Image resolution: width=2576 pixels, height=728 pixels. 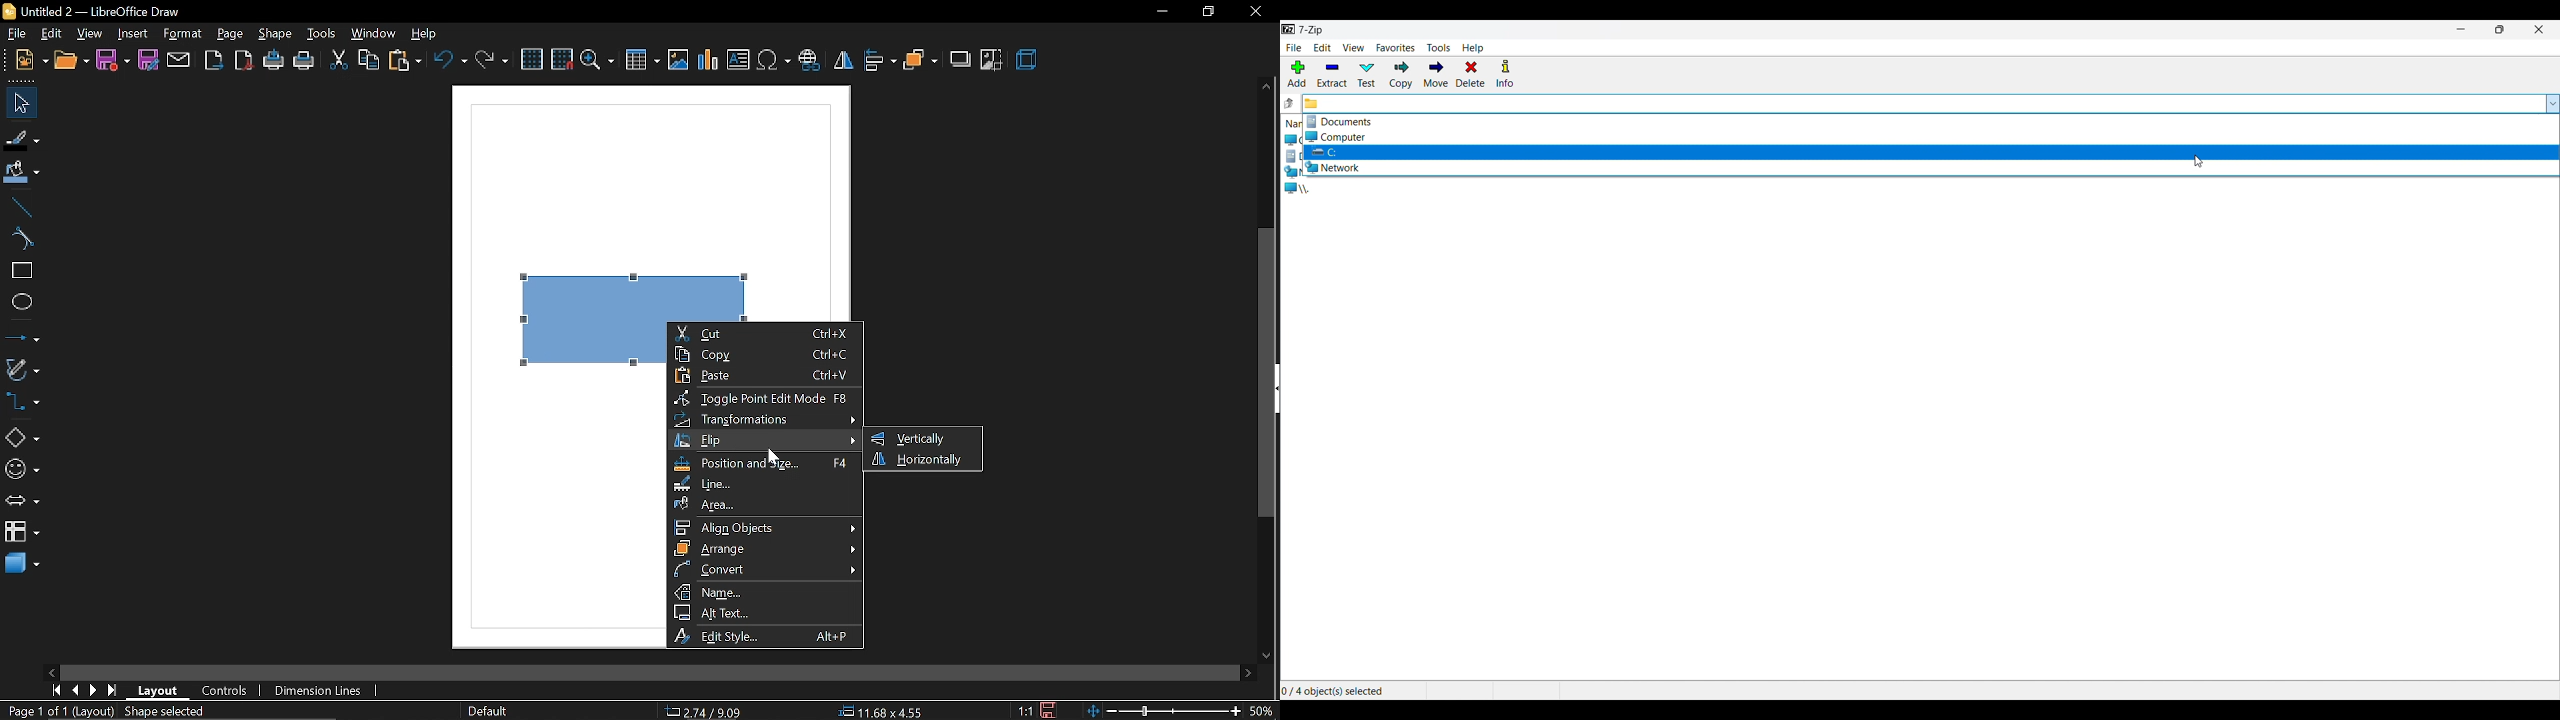 What do you see at coordinates (923, 460) in the screenshot?
I see `horizontally` at bounding box center [923, 460].